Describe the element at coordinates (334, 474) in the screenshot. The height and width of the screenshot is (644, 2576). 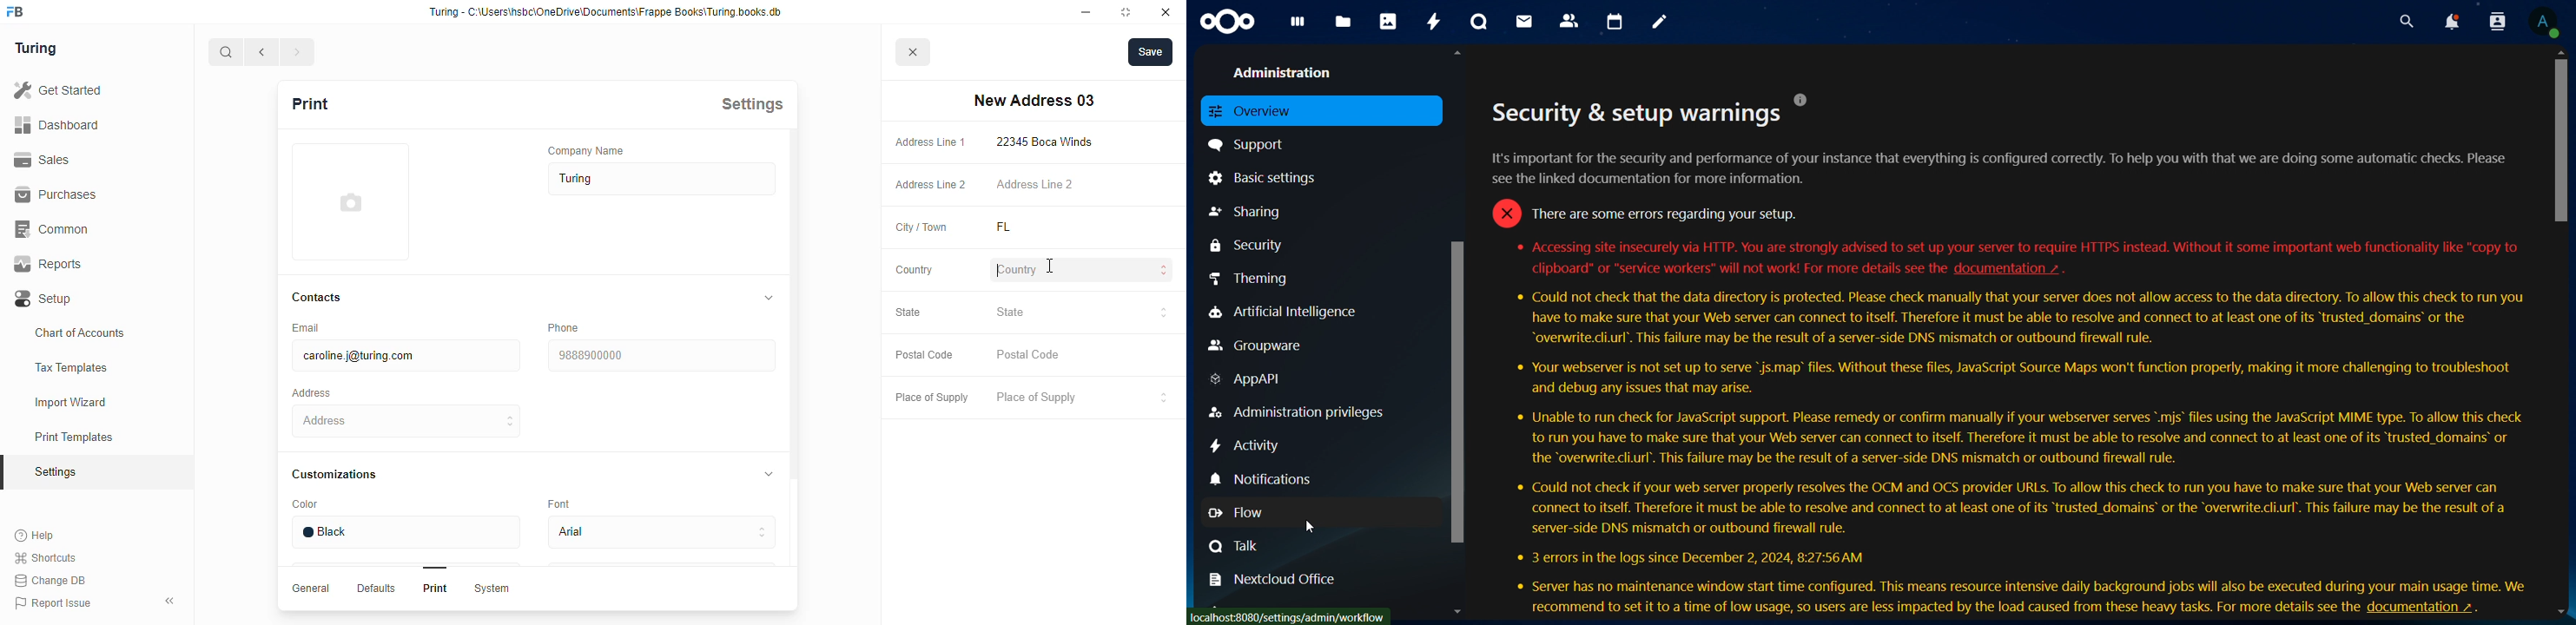
I see `customizations` at that location.